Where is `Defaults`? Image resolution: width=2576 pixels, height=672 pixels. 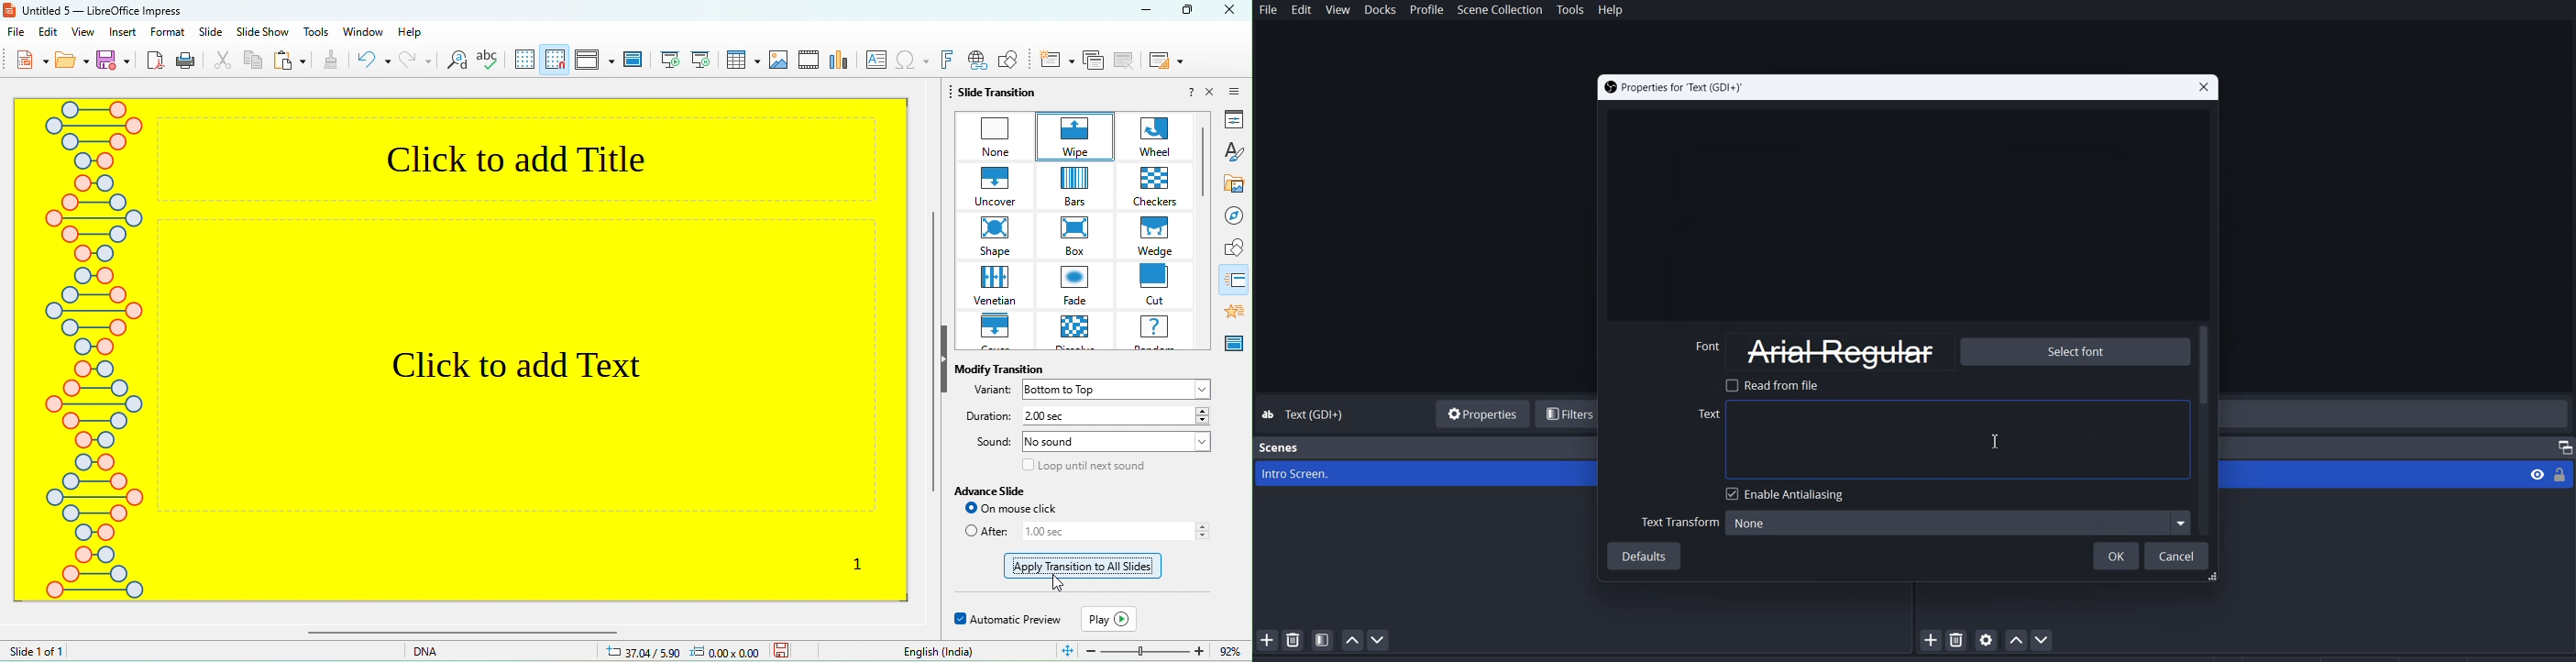
Defaults is located at coordinates (1646, 557).